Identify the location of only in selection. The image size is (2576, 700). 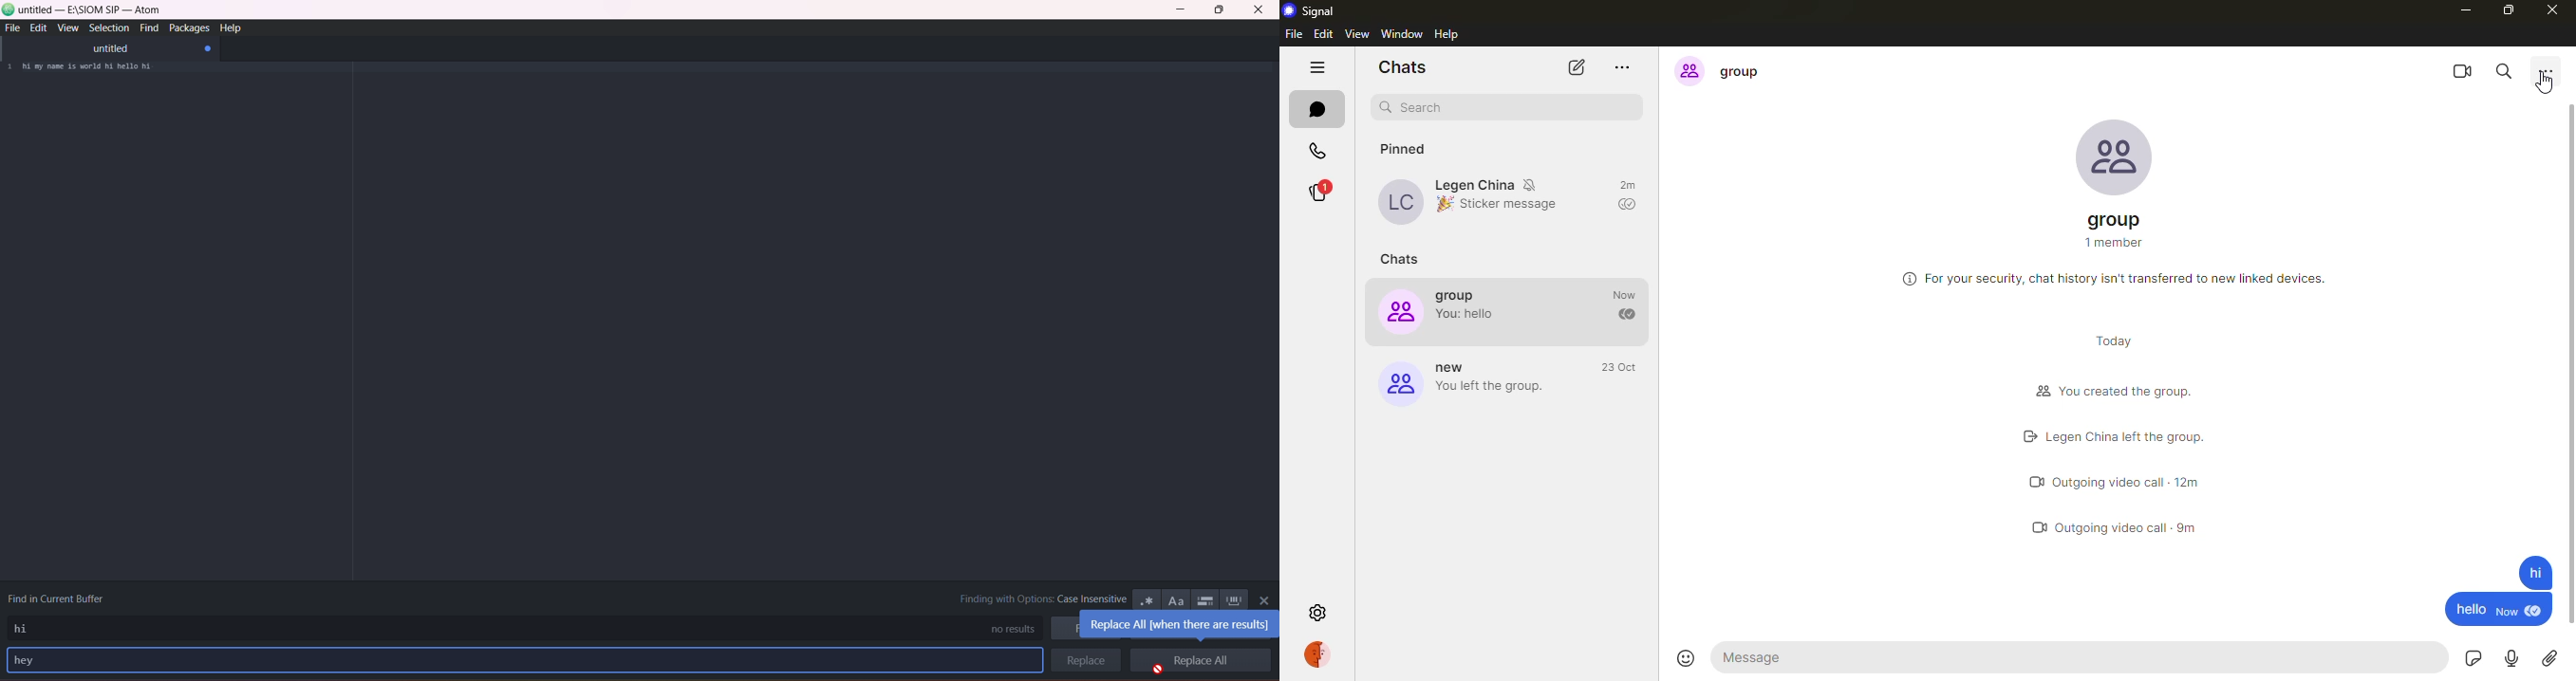
(1204, 598).